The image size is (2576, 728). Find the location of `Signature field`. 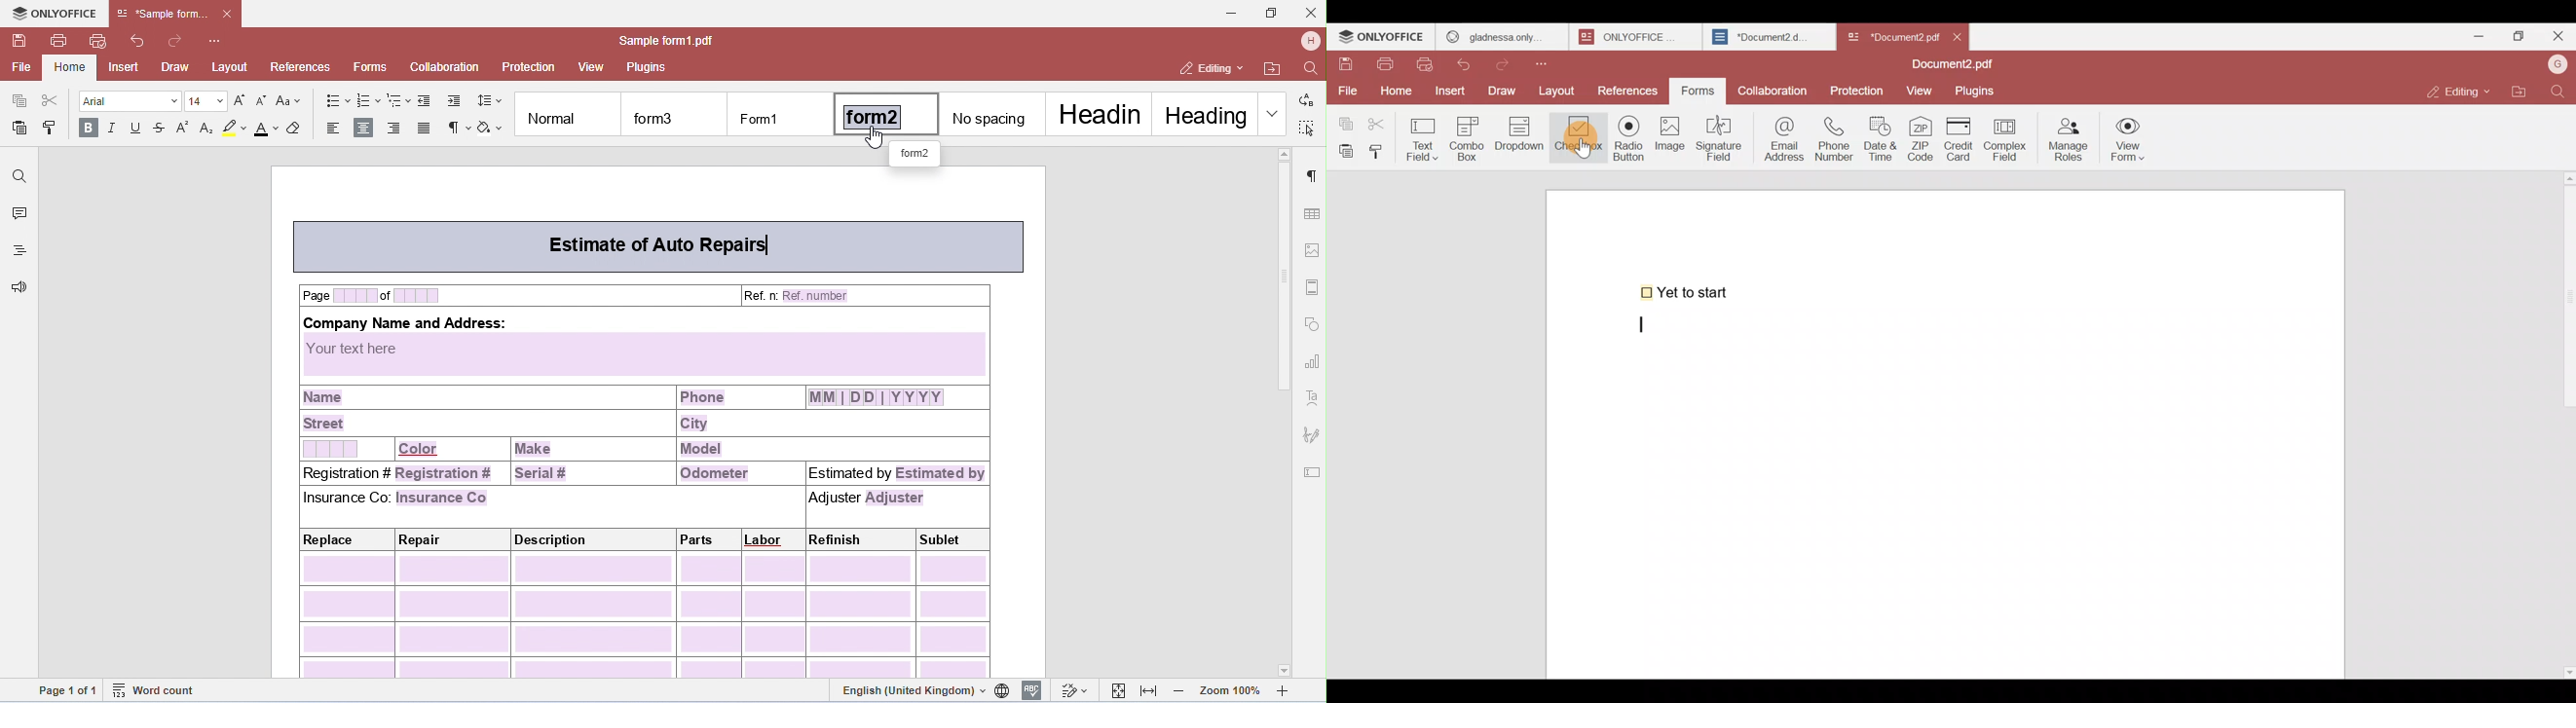

Signature field is located at coordinates (1723, 137).